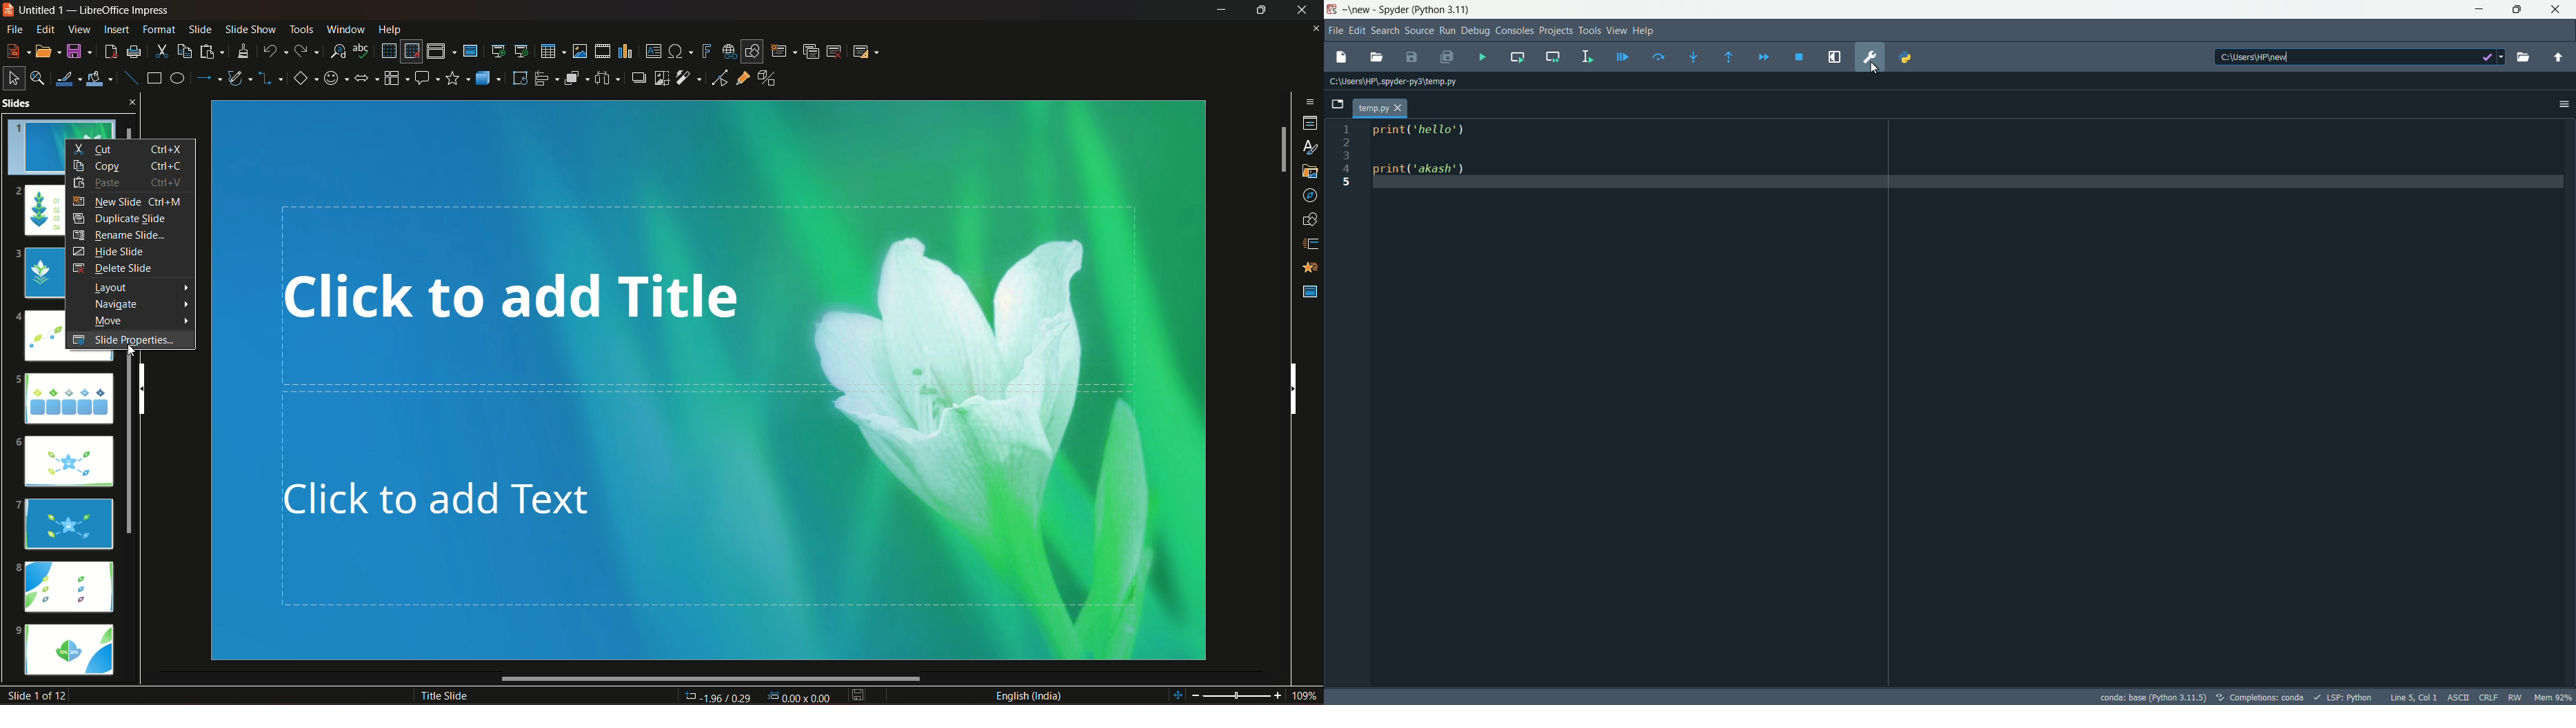 This screenshot has width=2576, height=728. I want to click on browse file, so click(1377, 58).